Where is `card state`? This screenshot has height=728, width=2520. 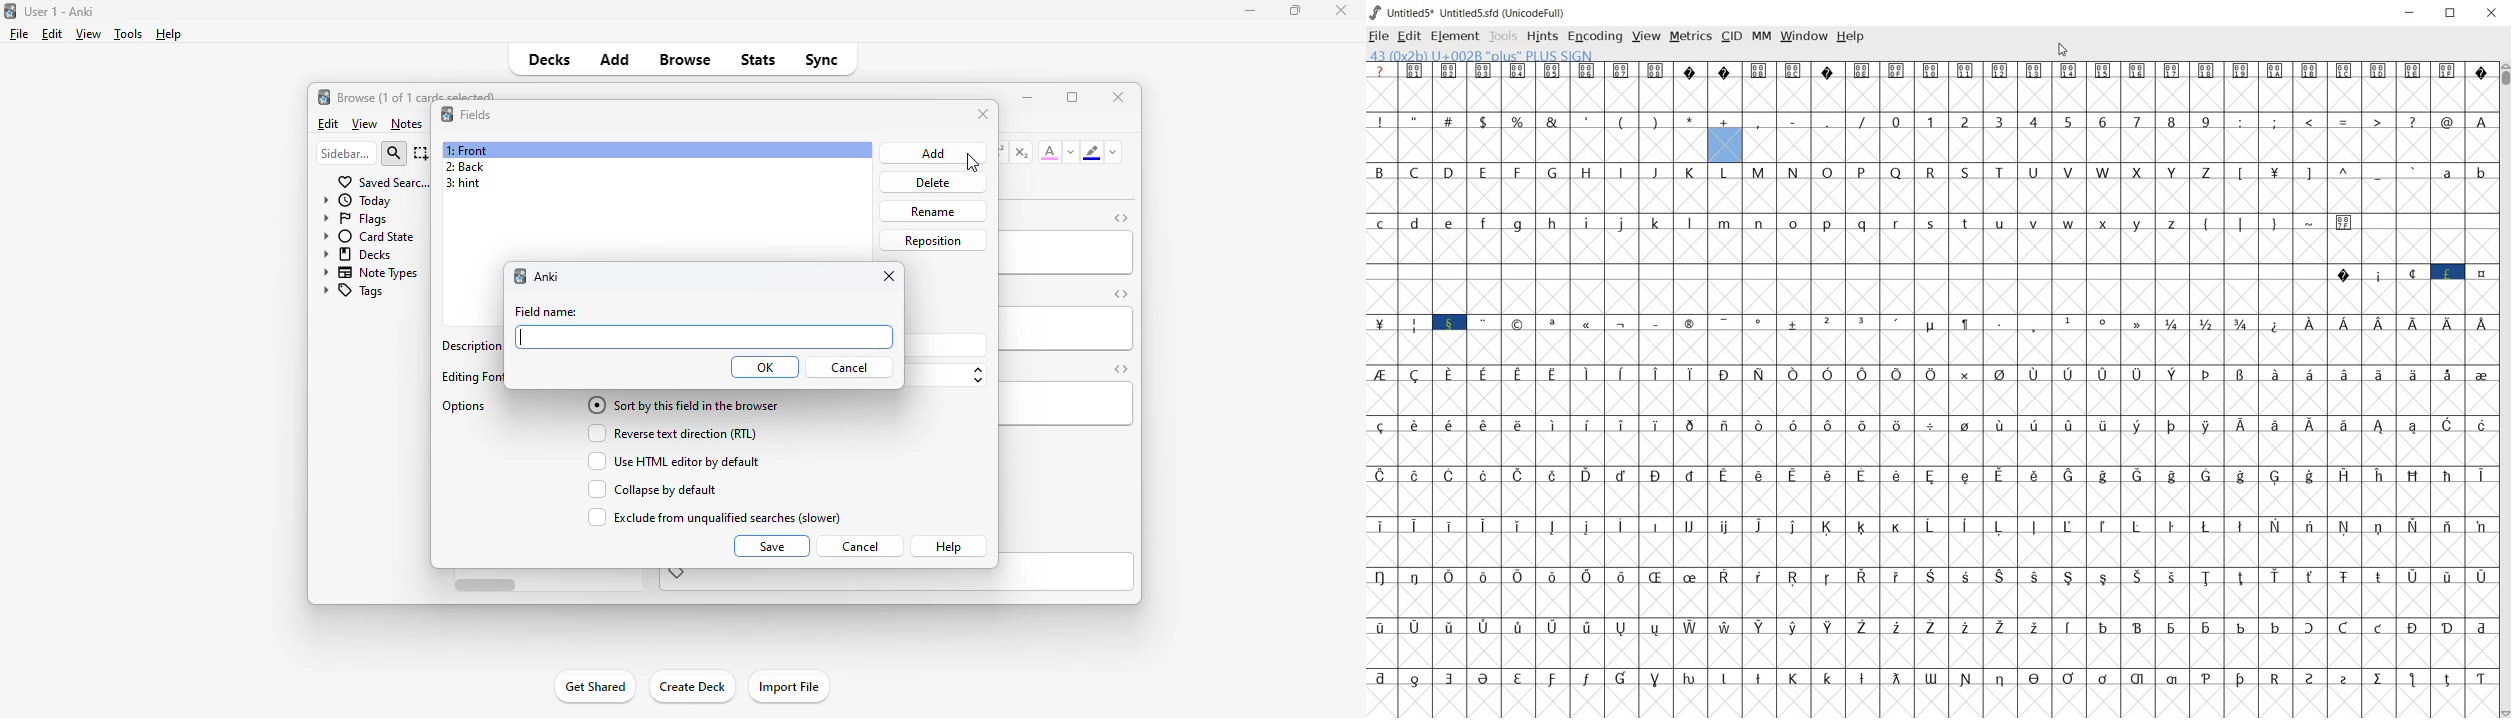
card state is located at coordinates (368, 236).